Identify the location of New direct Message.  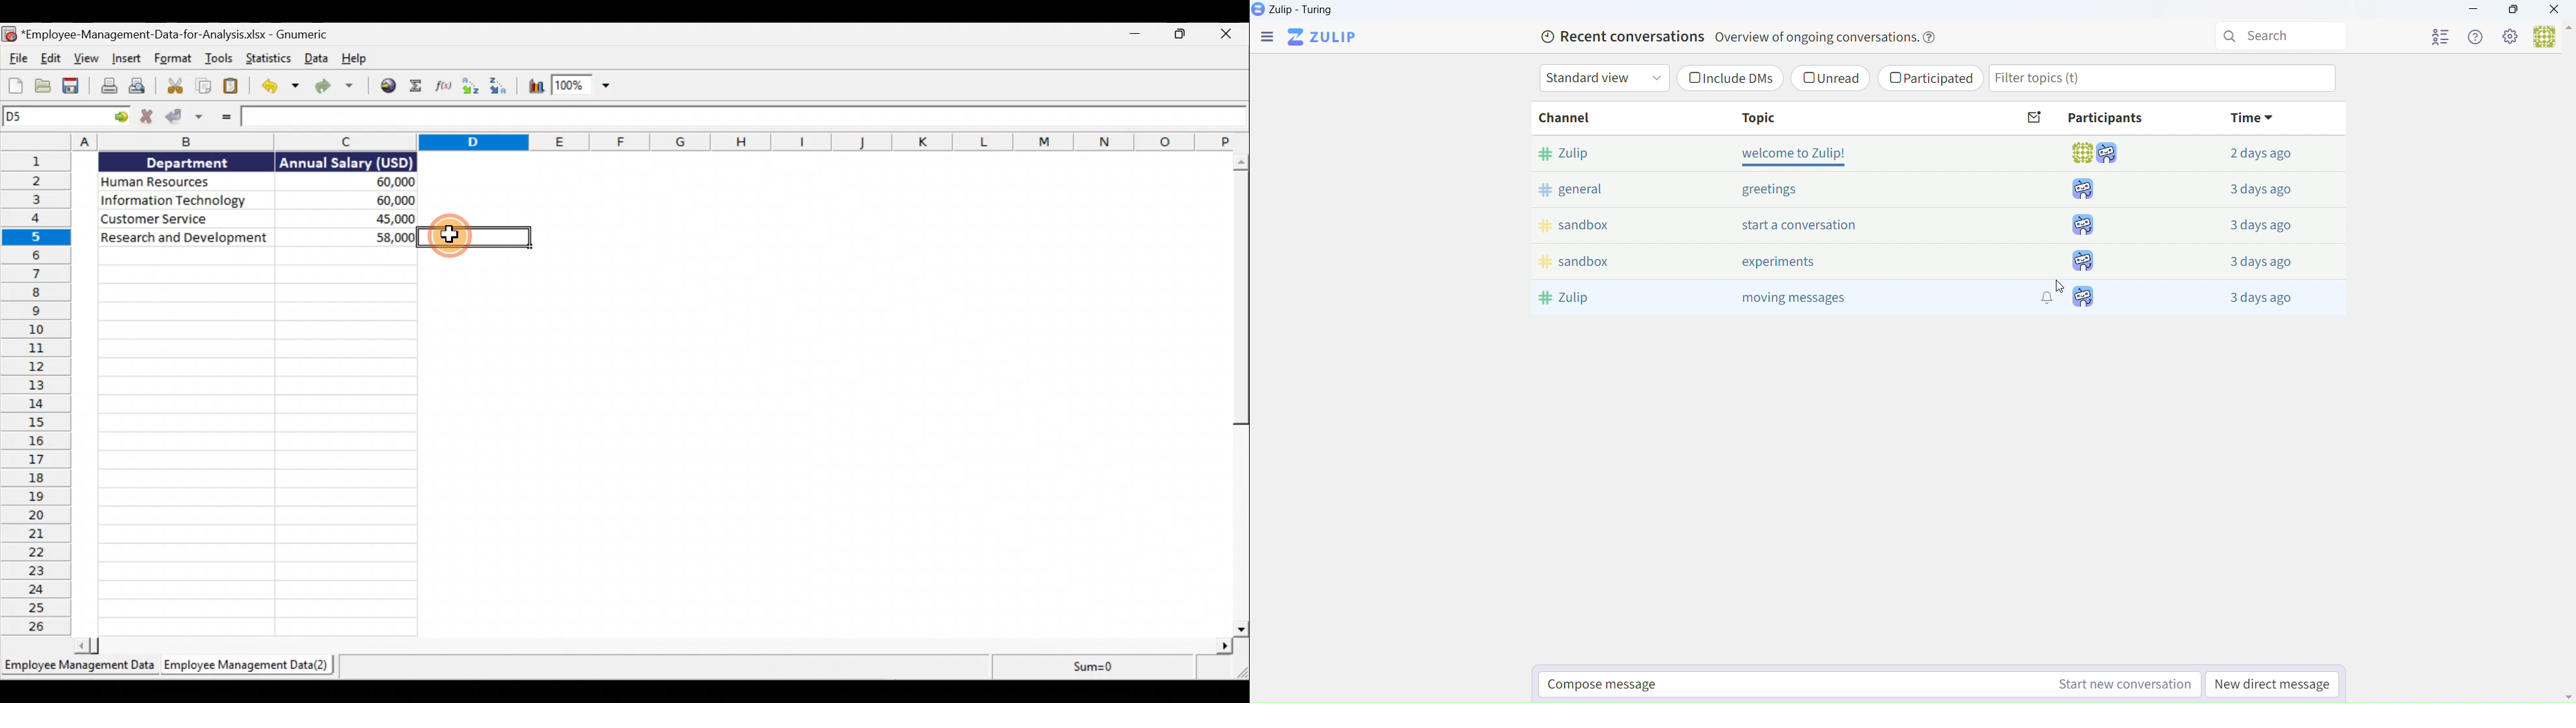
(2272, 685).